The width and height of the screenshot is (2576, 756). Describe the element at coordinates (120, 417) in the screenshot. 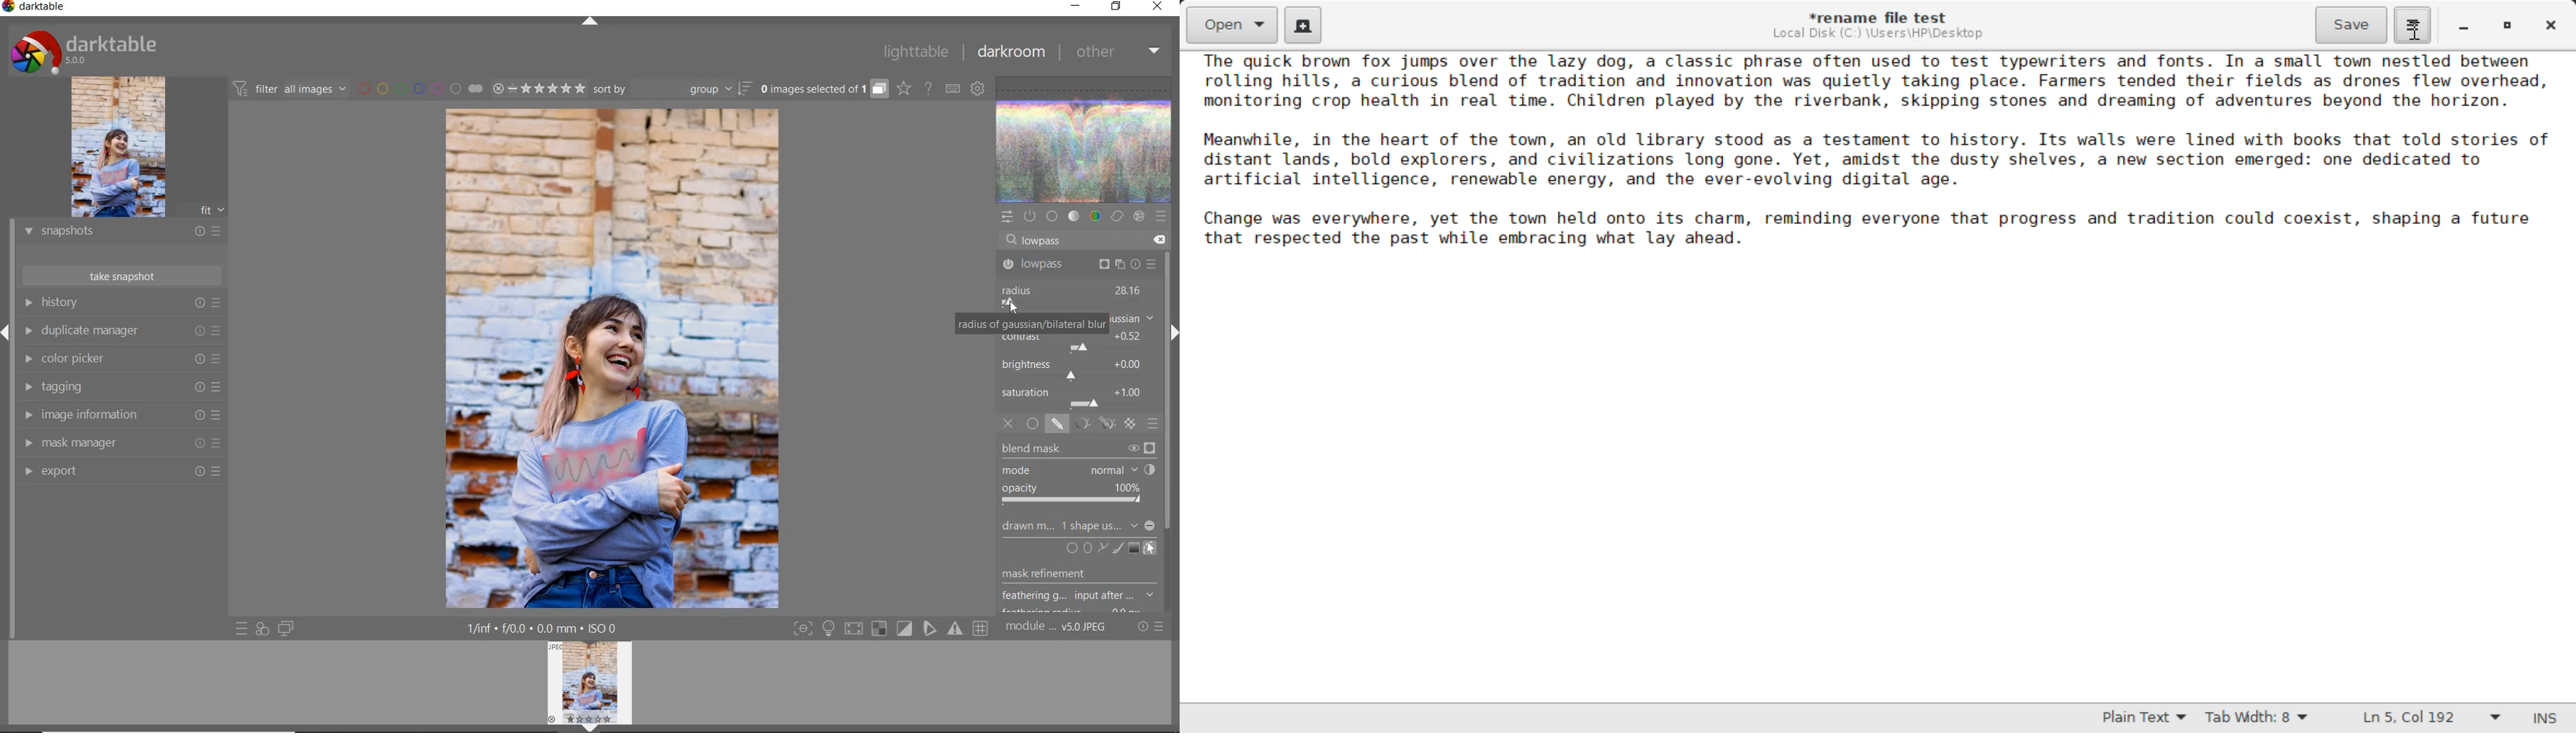

I see `image information` at that location.